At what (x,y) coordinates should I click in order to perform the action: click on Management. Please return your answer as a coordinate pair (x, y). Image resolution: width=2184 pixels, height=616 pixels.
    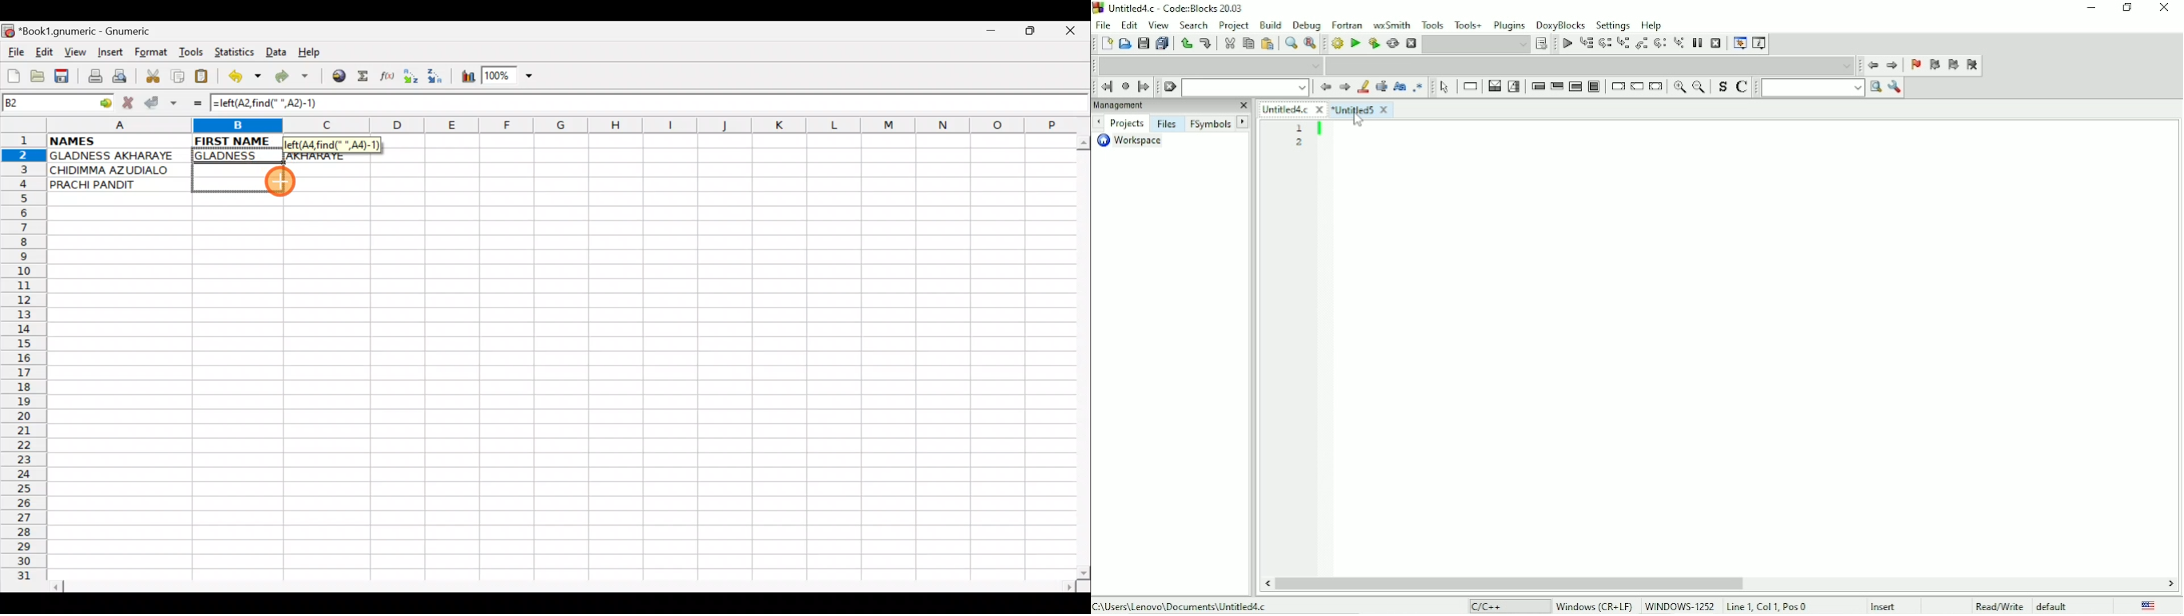
    Looking at the image, I should click on (1162, 106).